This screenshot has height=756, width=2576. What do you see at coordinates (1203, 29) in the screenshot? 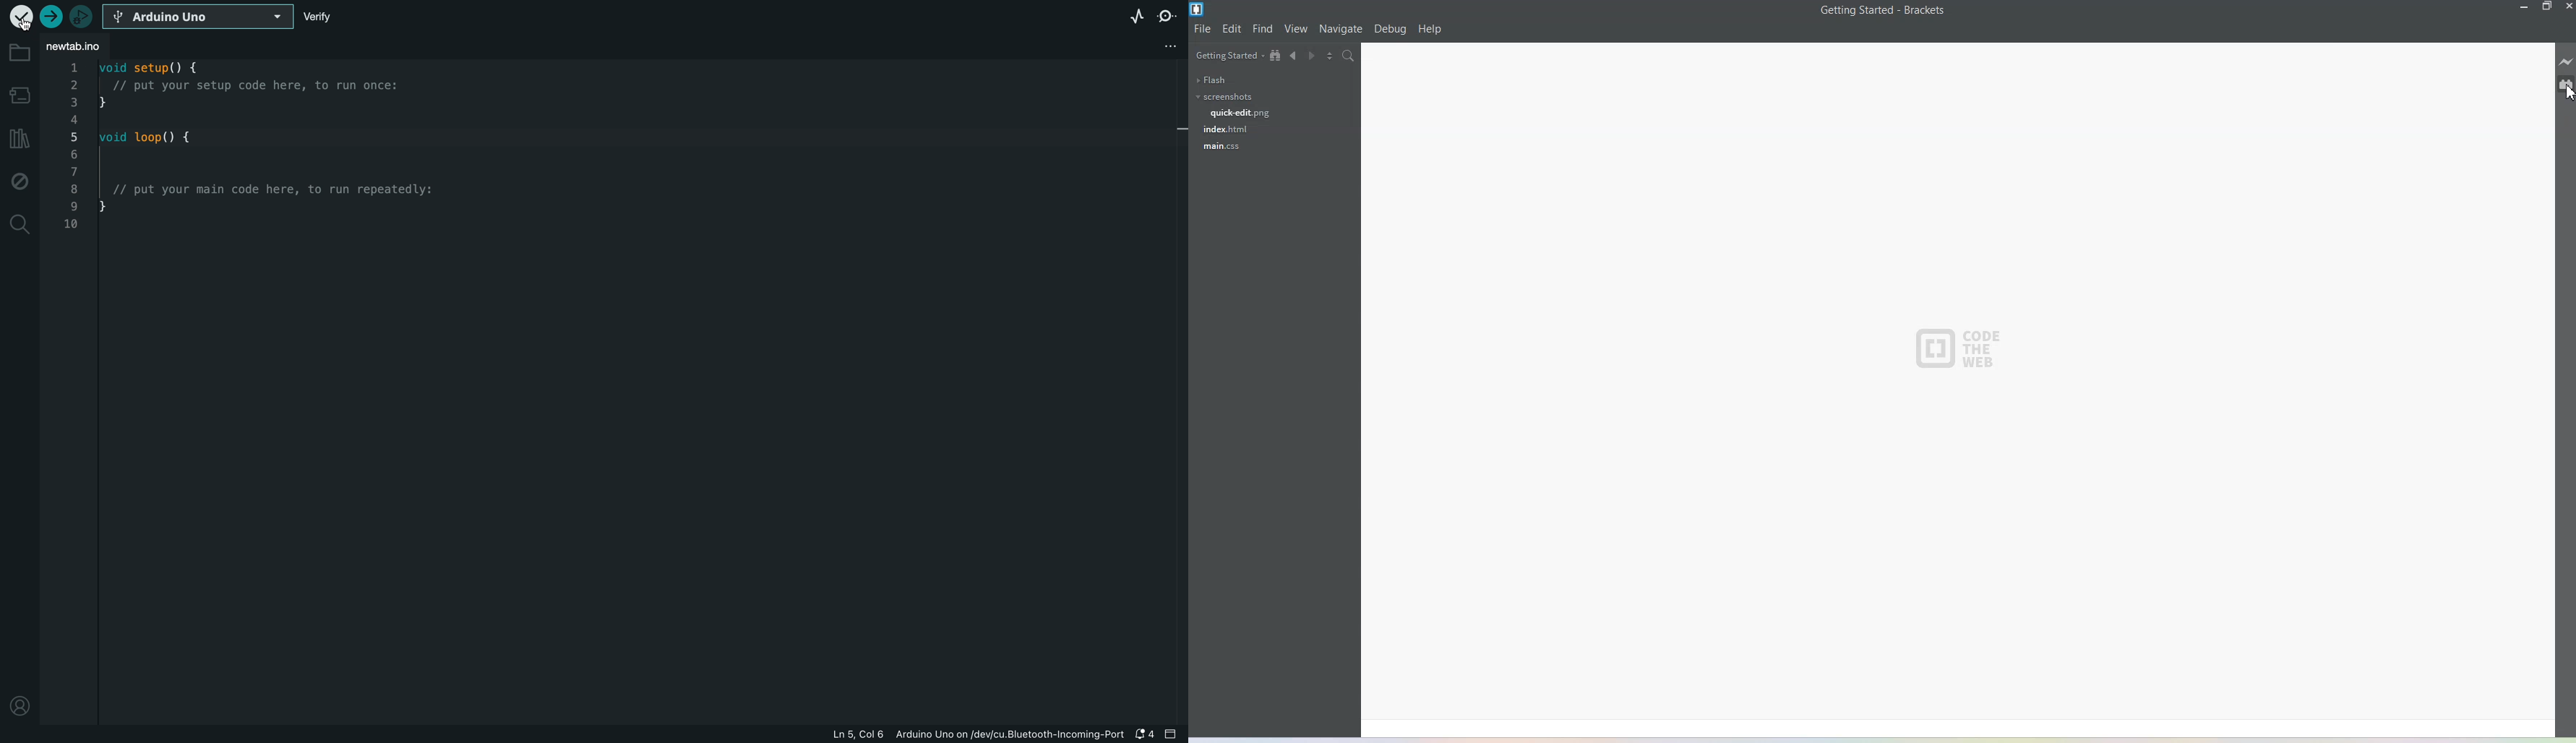
I see `File` at bounding box center [1203, 29].